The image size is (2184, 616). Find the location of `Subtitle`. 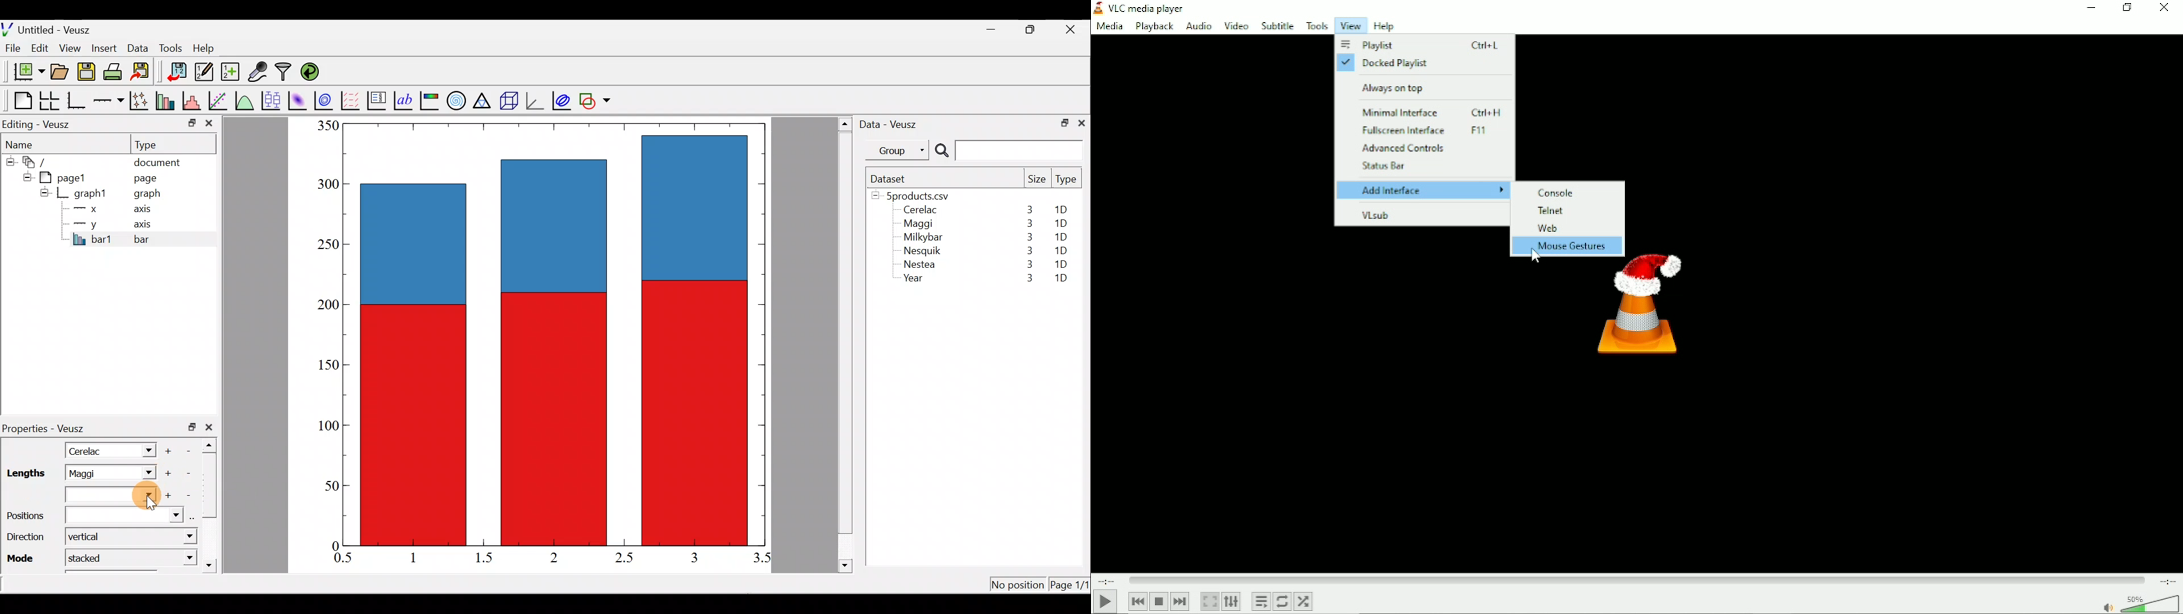

Subtitle is located at coordinates (1277, 24).